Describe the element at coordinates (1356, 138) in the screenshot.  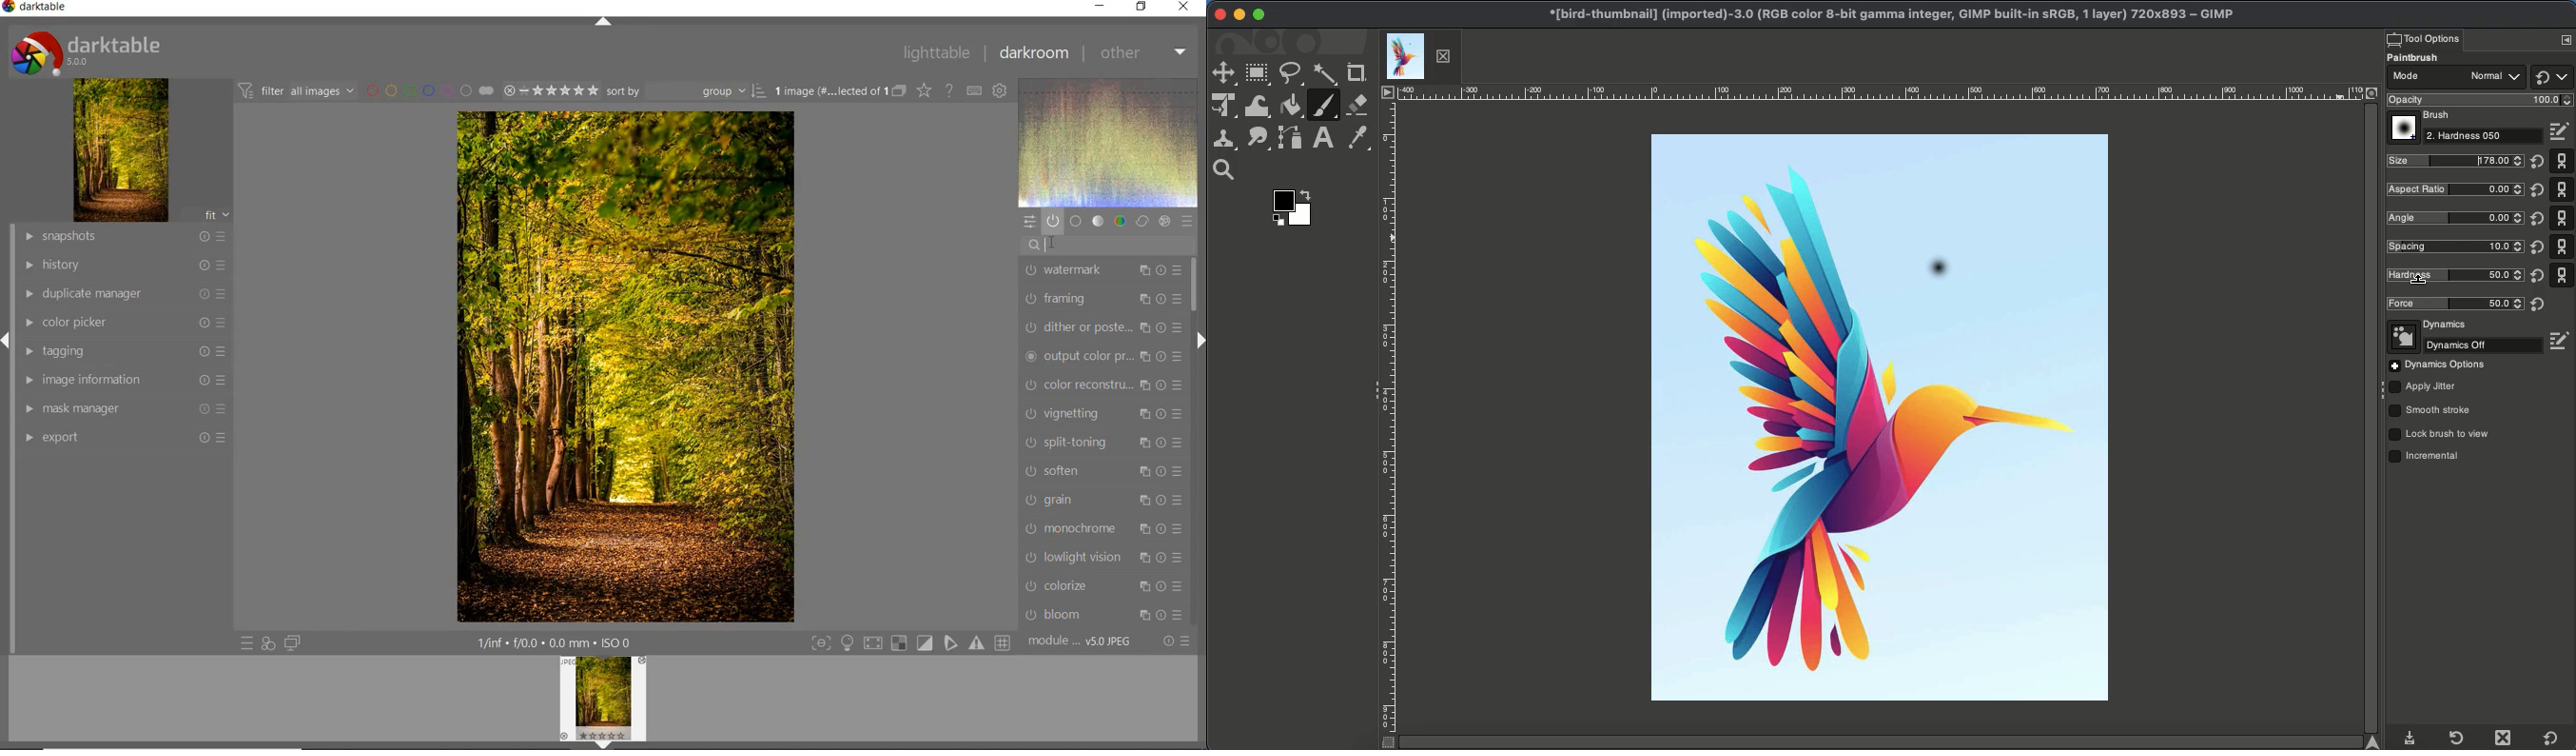
I see `Color picker` at that location.